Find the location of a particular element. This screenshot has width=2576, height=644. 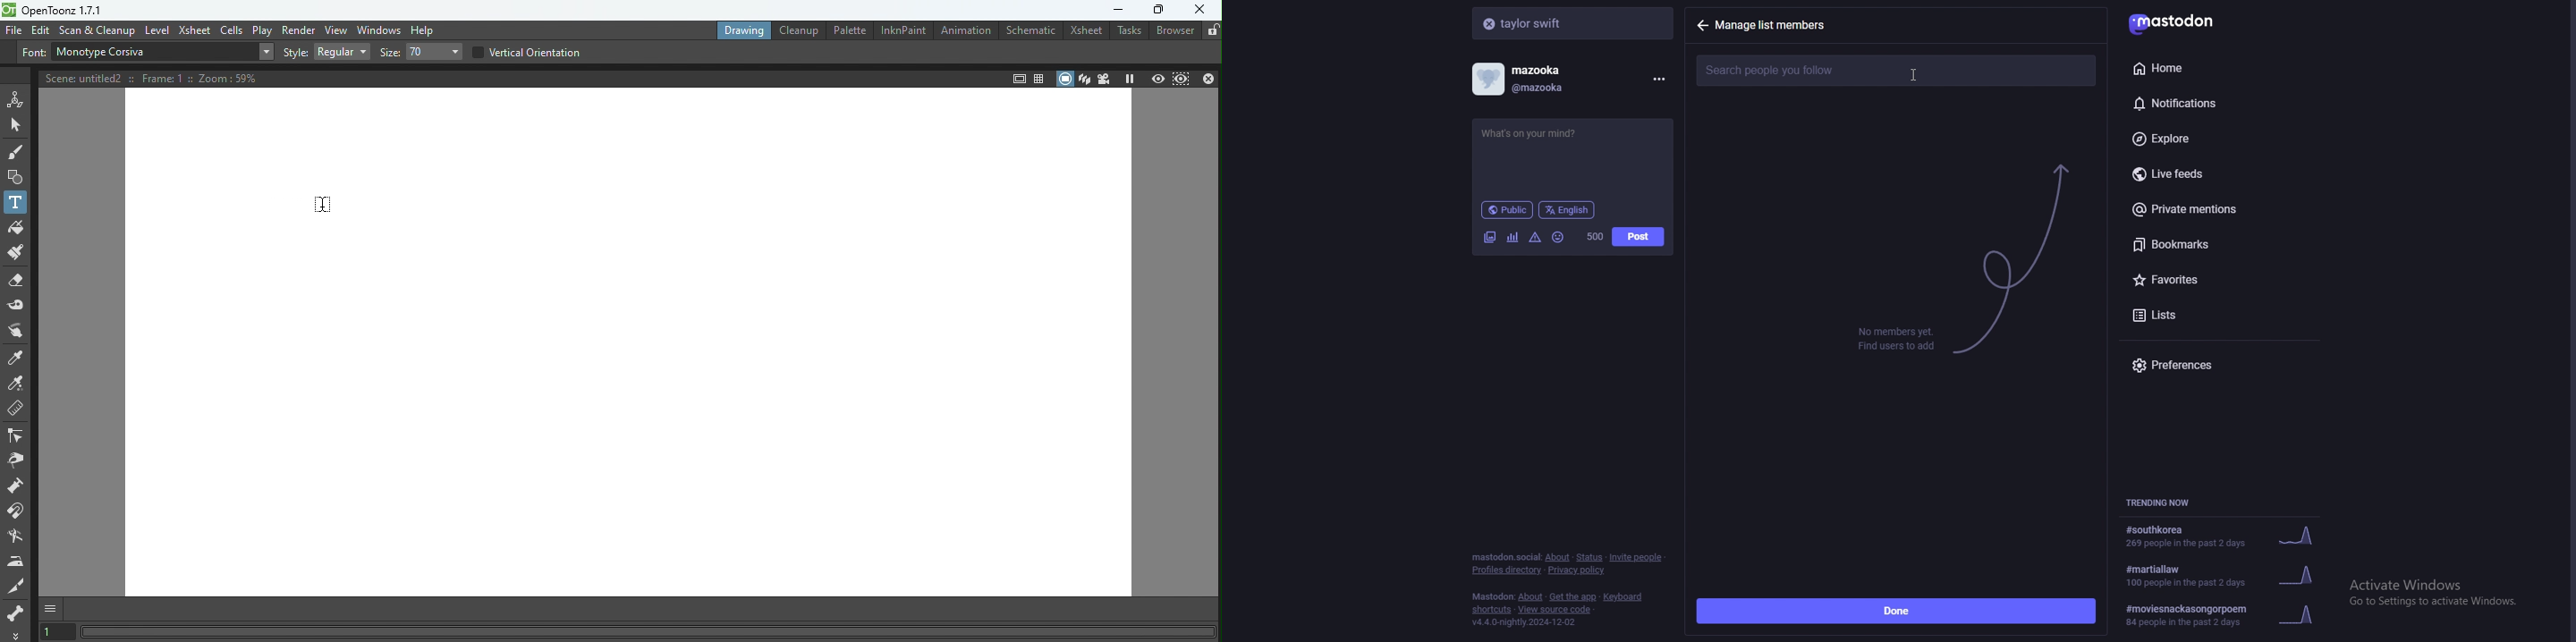

poll is located at coordinates (1513, 237).